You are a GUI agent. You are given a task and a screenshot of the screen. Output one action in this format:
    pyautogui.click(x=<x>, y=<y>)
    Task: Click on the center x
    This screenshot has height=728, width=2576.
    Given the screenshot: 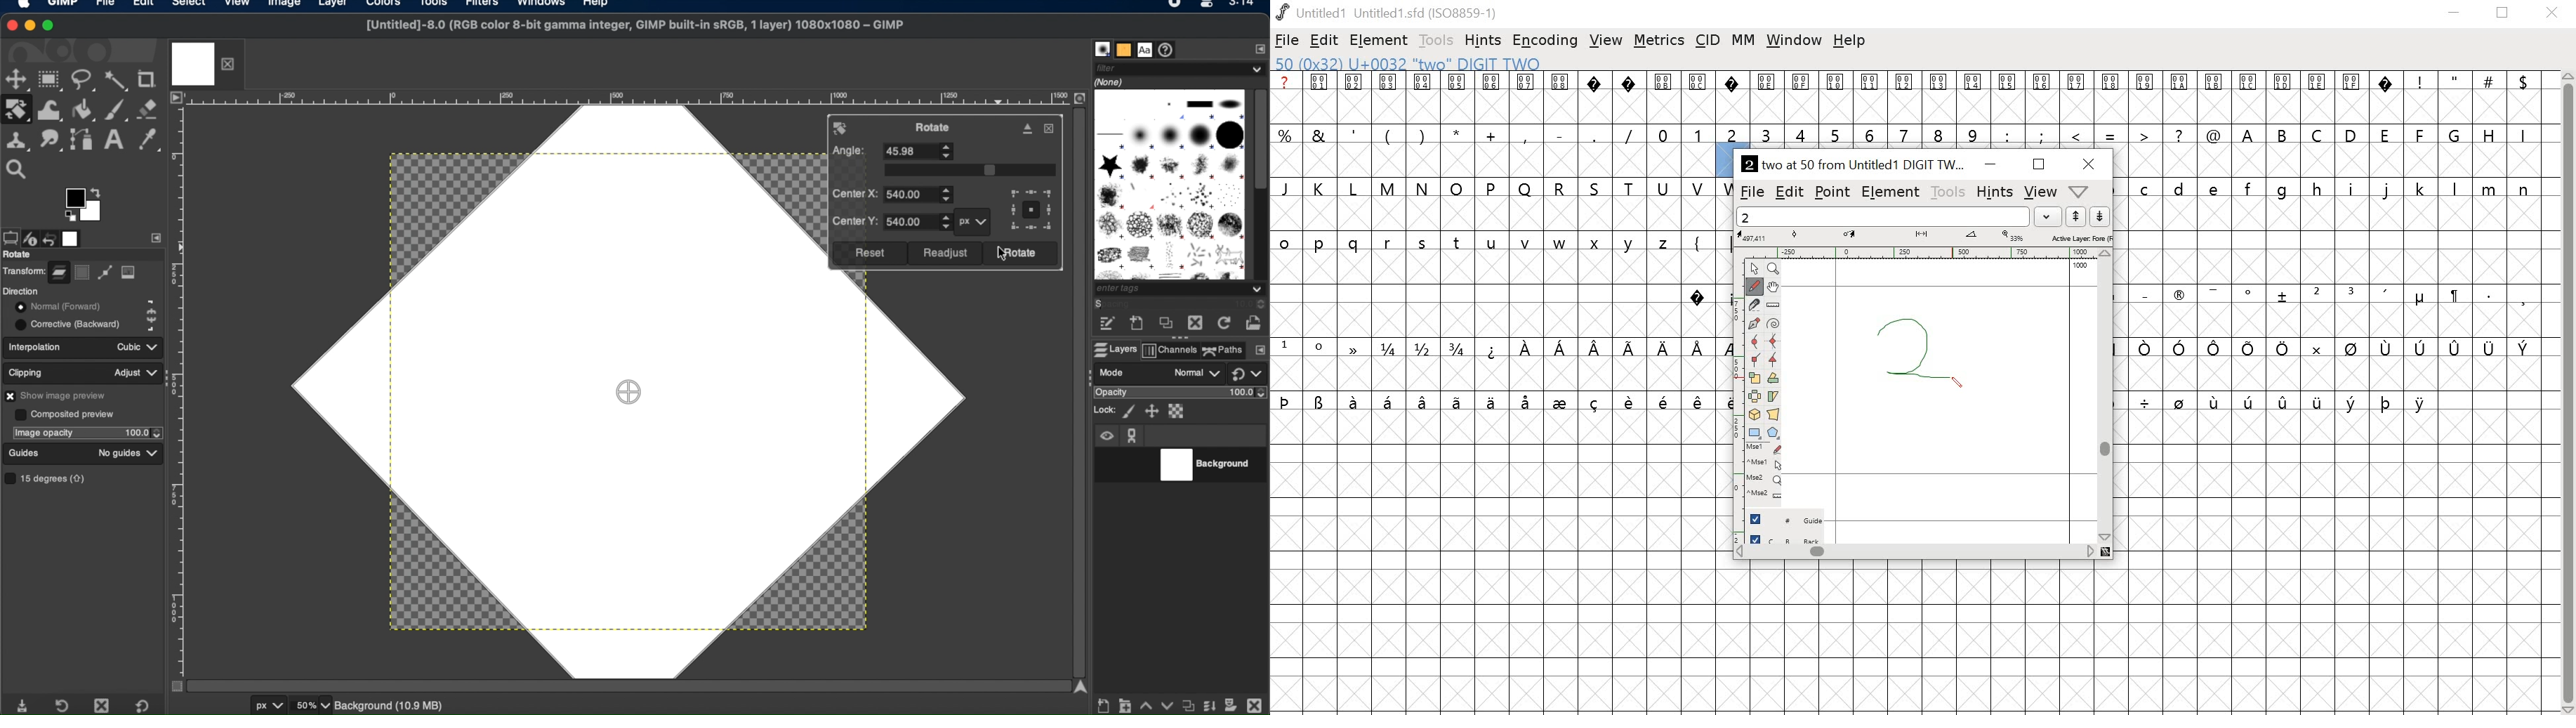 What is the action you would take?
    pyautogui.click(x=894, y=195)
    